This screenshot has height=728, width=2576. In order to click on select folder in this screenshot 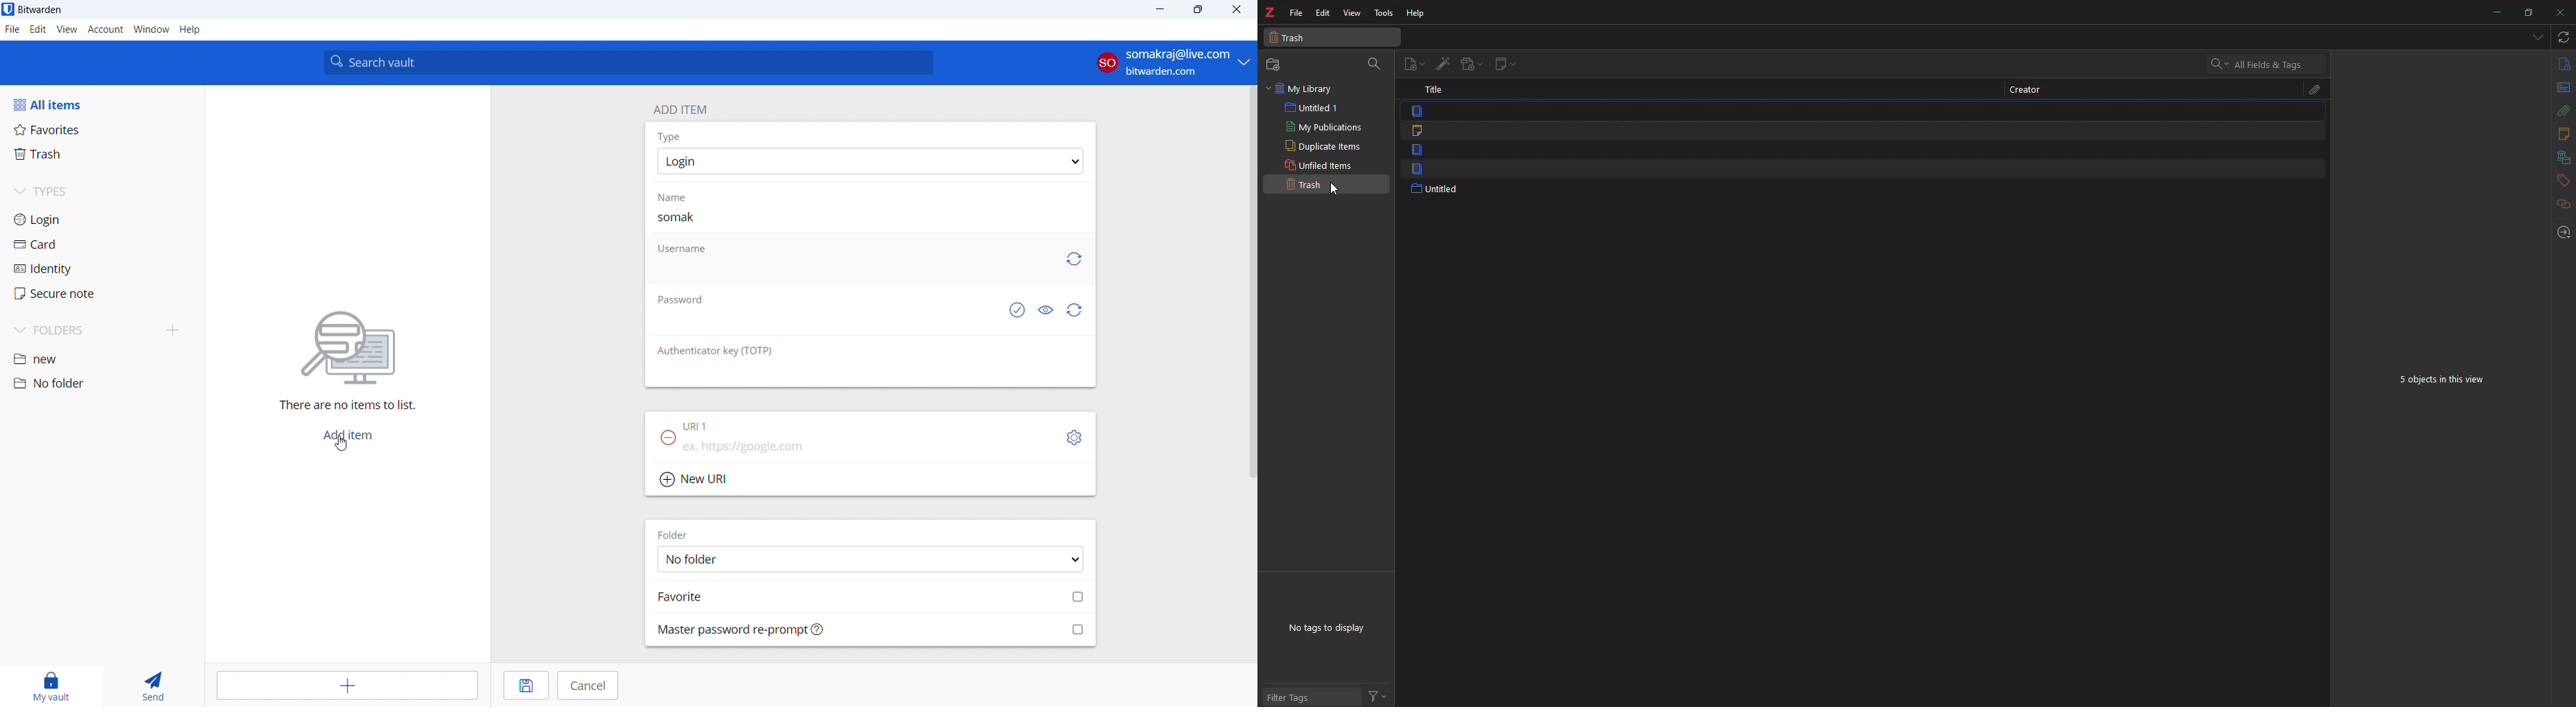, I will do `click(870, 558)`.